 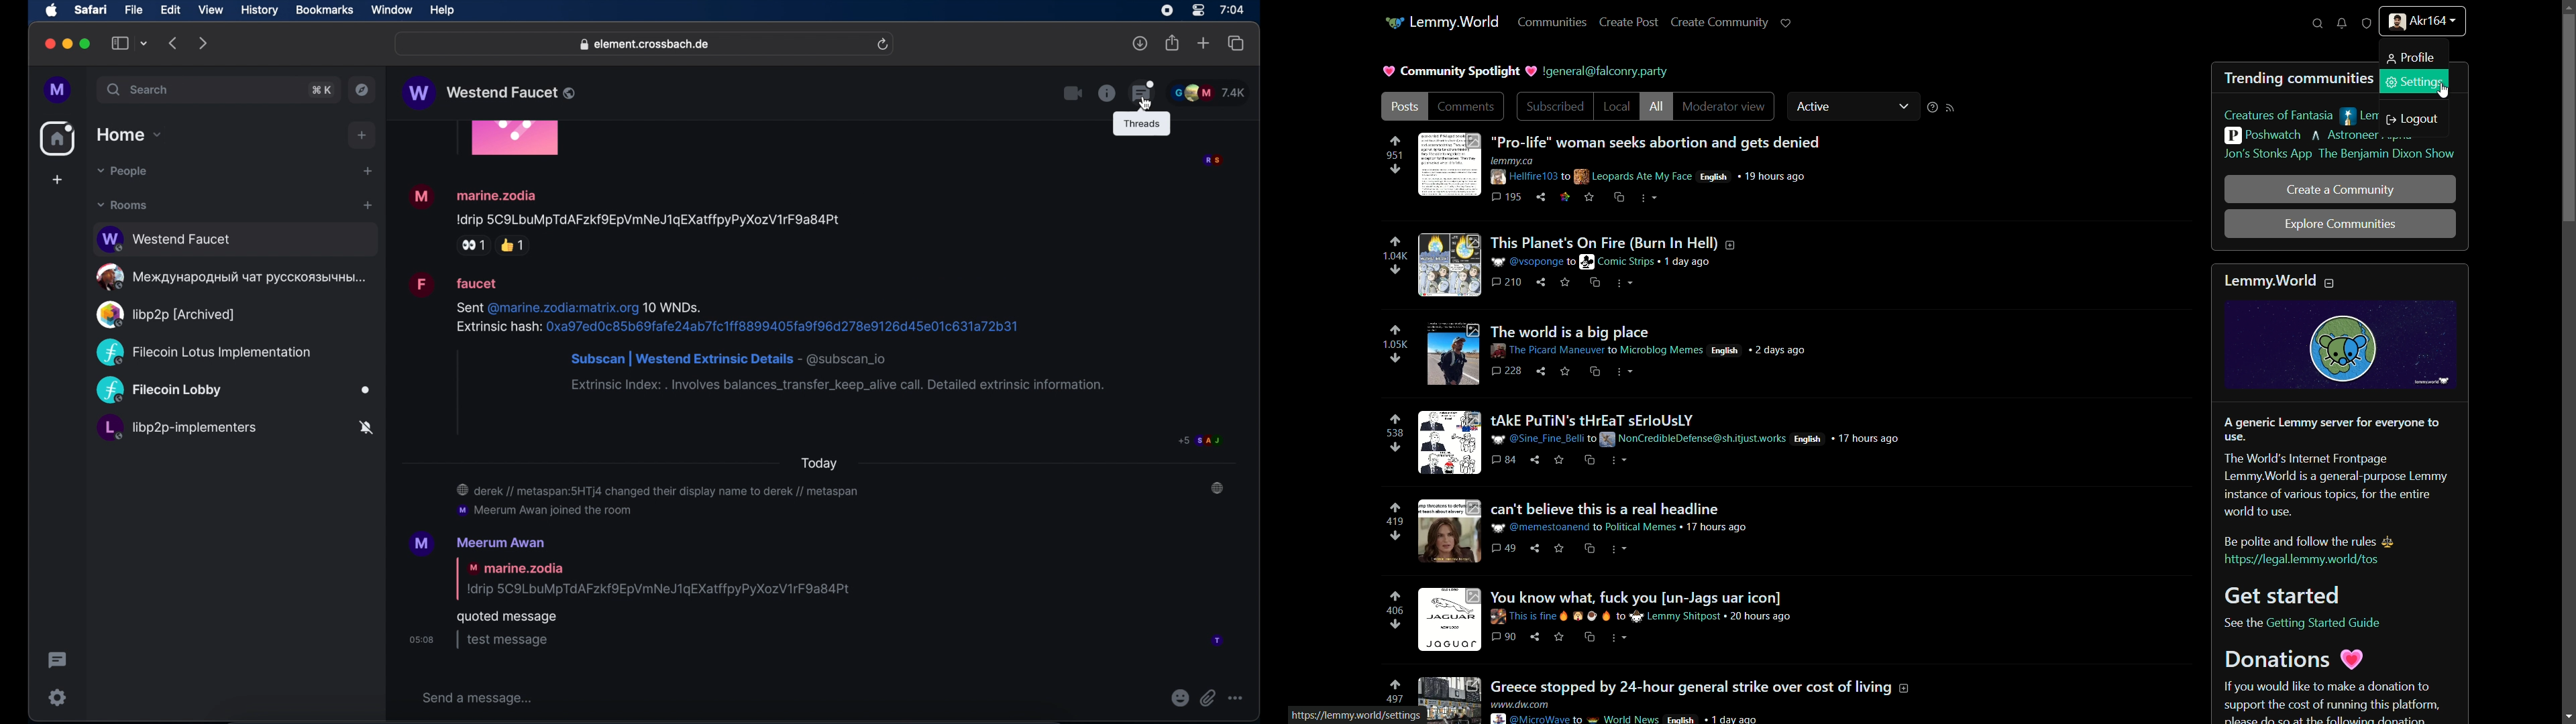 What do you see at coordinates (1467, 106) in the screenshot?
I see `comments` at bounding box center [1467, 106].